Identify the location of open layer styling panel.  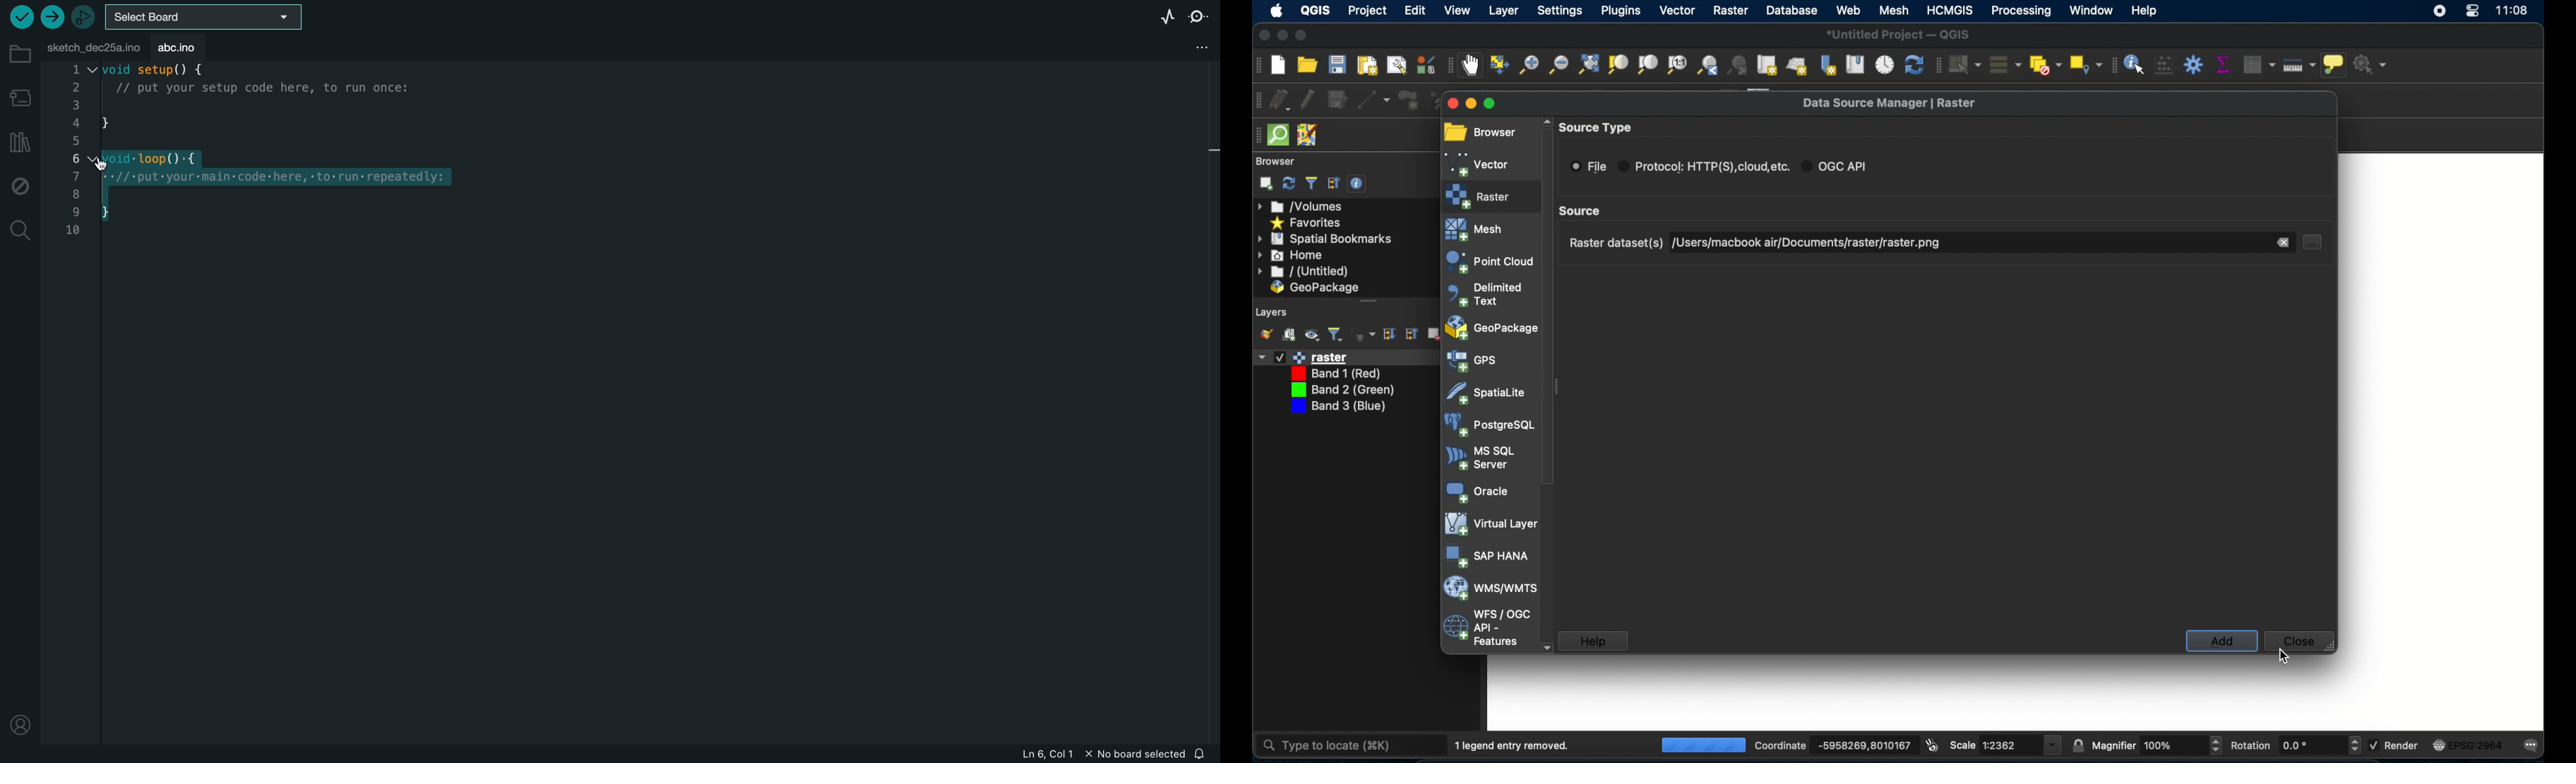
(1266, 333).